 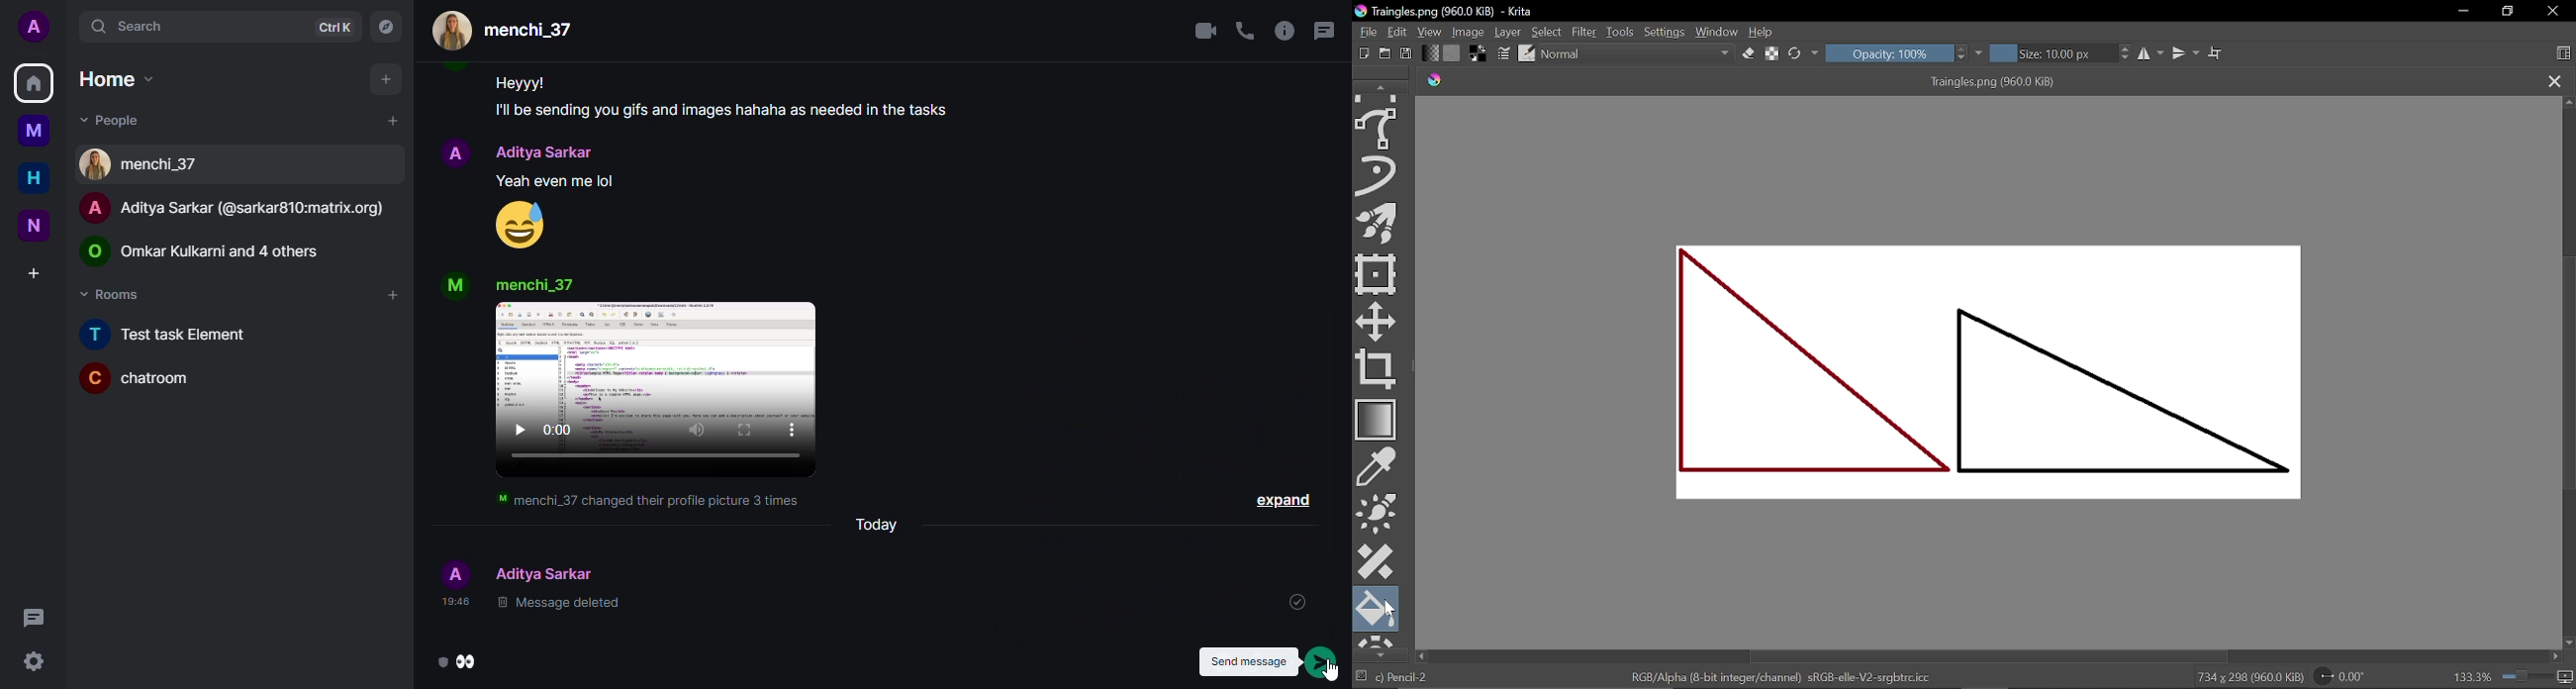 I want to click on Select, so click(x=1546, y=33).